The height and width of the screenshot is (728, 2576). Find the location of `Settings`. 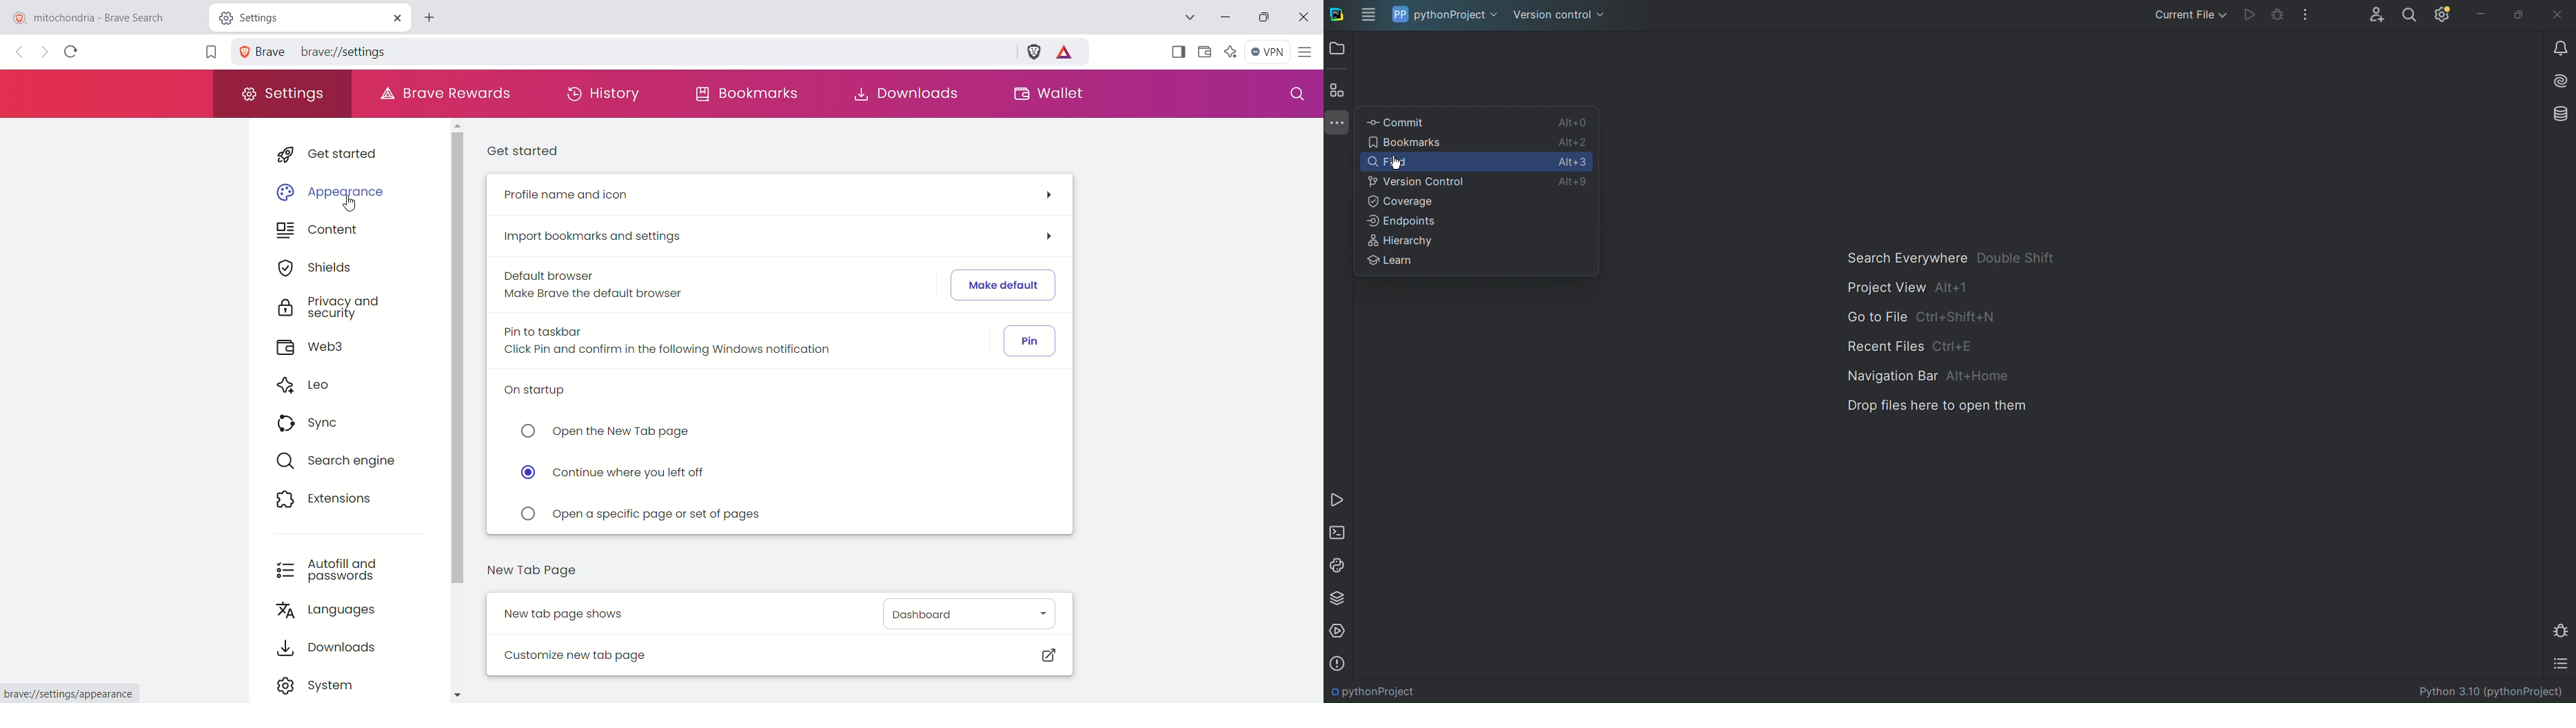

Settings is located at coordinates (2444, 16).